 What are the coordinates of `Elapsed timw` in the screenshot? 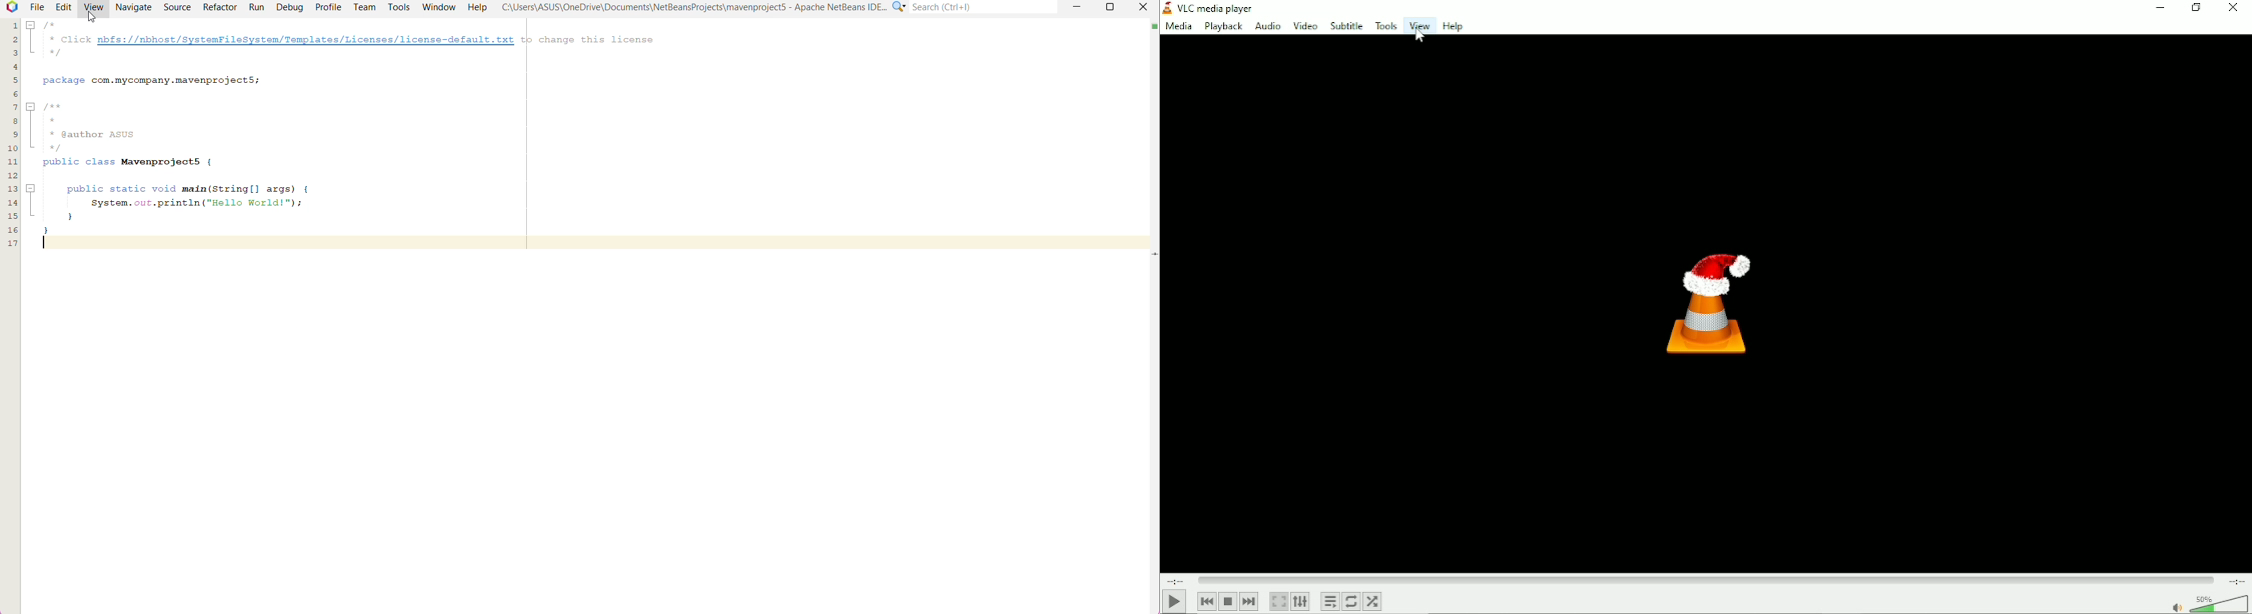 It's located at (1173, 580).